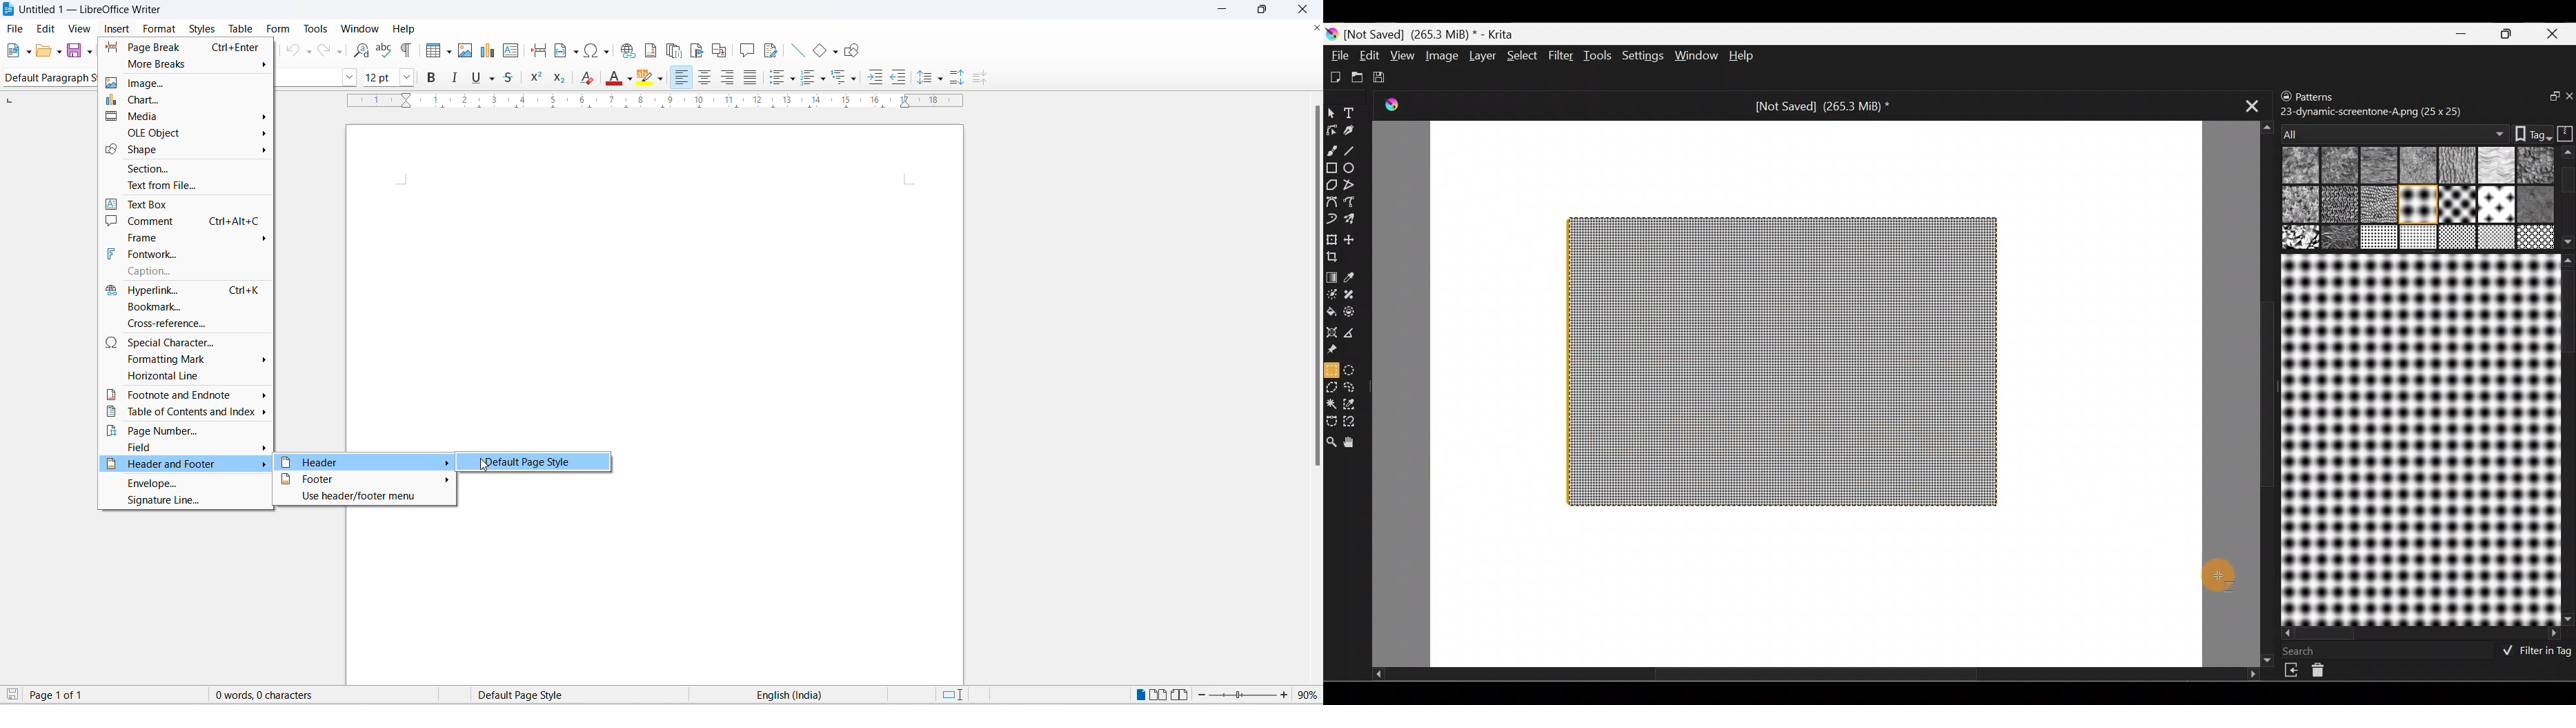 This screenshot has width=2576, height=728. What do you see at coordinates (2381, 238) in the screenshot?
I see `16 Texture_woody.png` at bounding box center [2381, 238].